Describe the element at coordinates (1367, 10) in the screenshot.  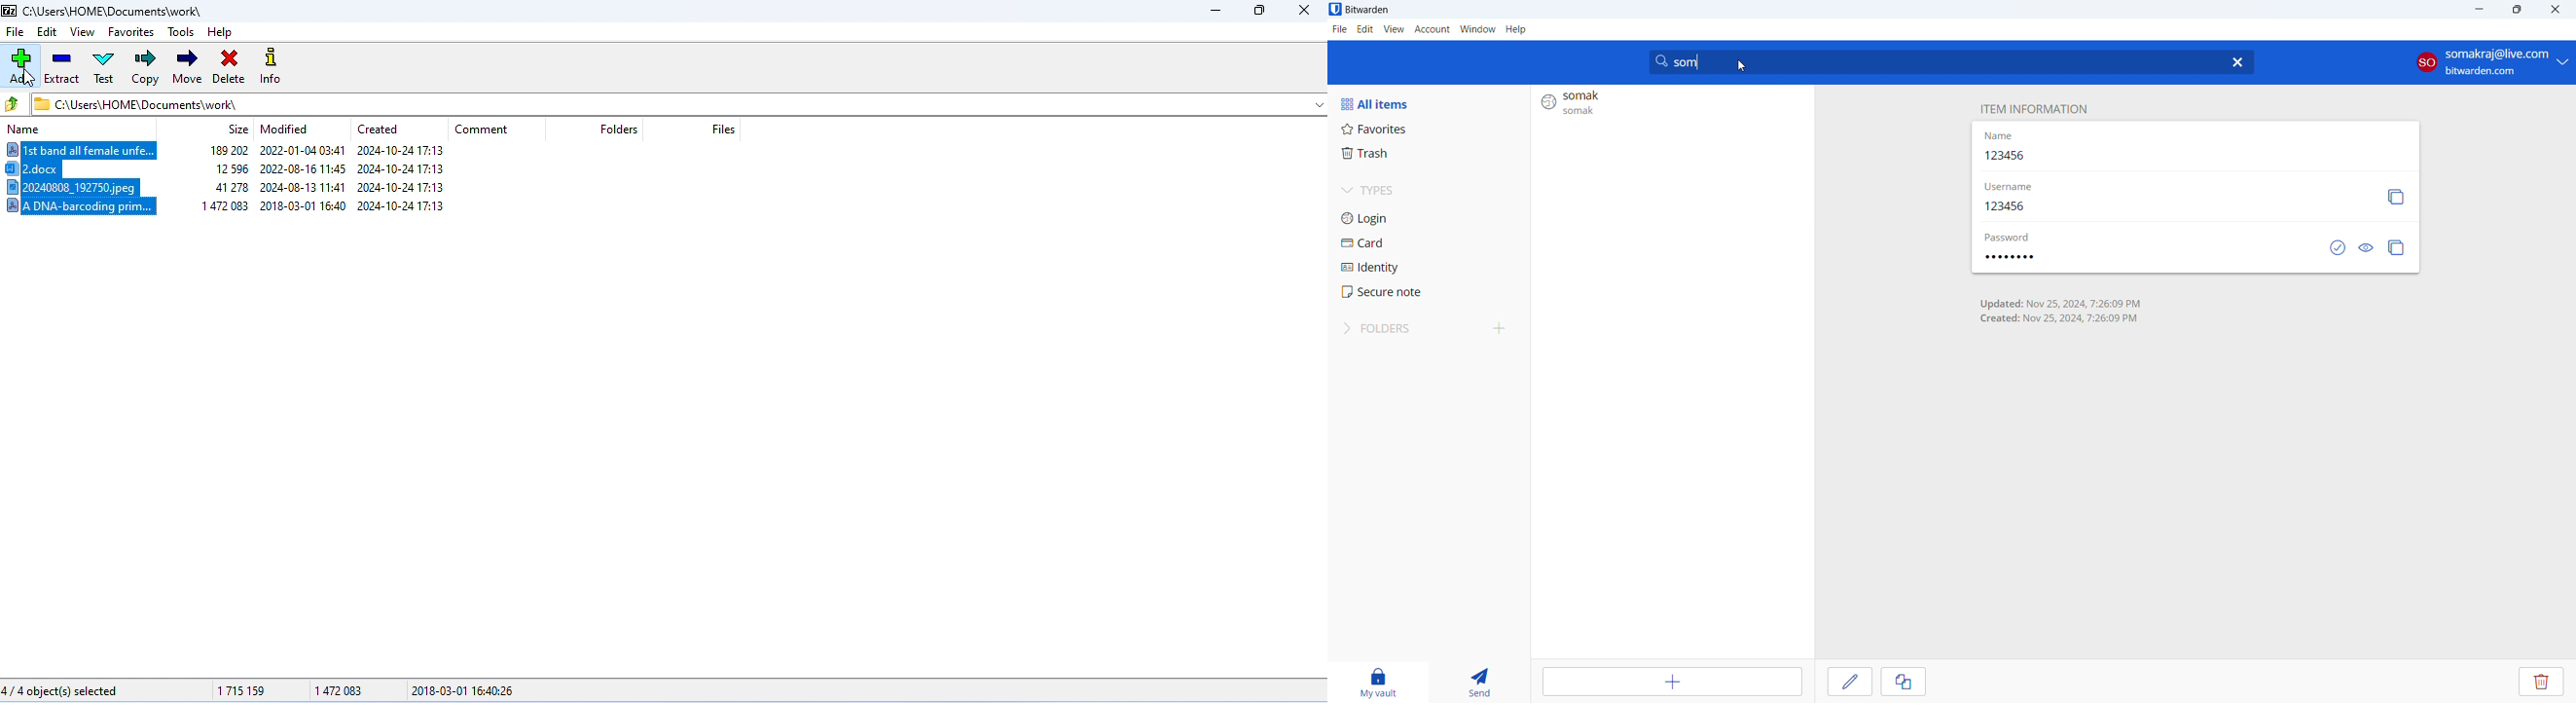
I see `title` at that location.